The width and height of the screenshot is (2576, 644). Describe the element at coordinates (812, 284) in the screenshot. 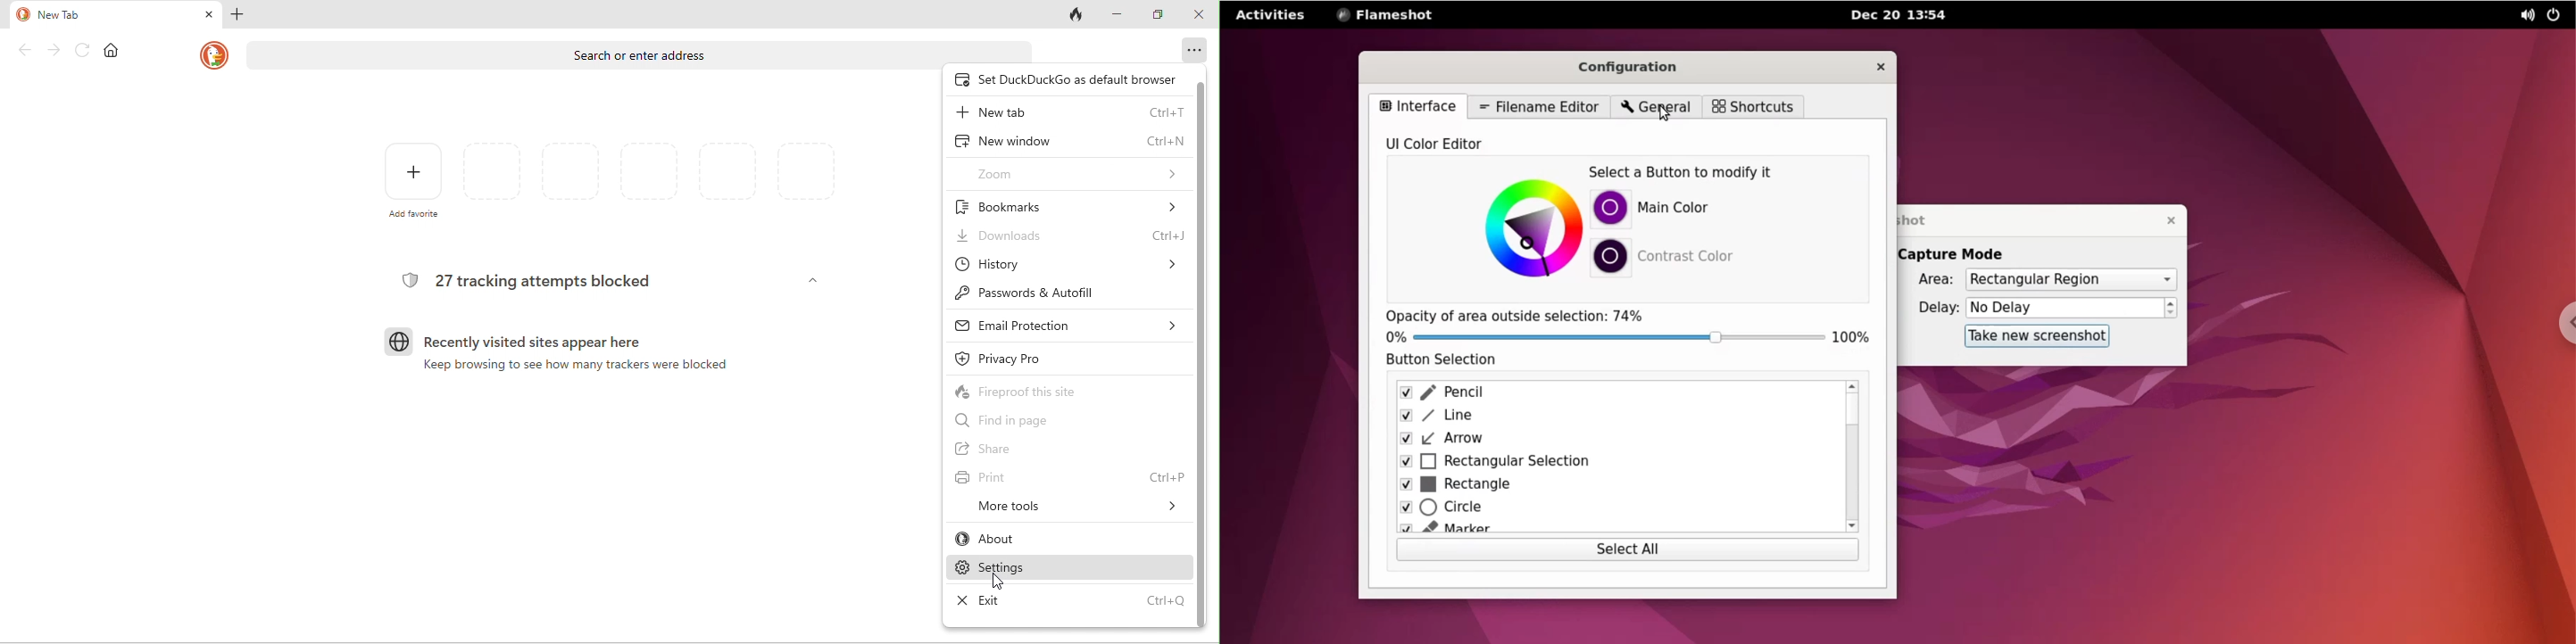

I see `dropdown` at that location.